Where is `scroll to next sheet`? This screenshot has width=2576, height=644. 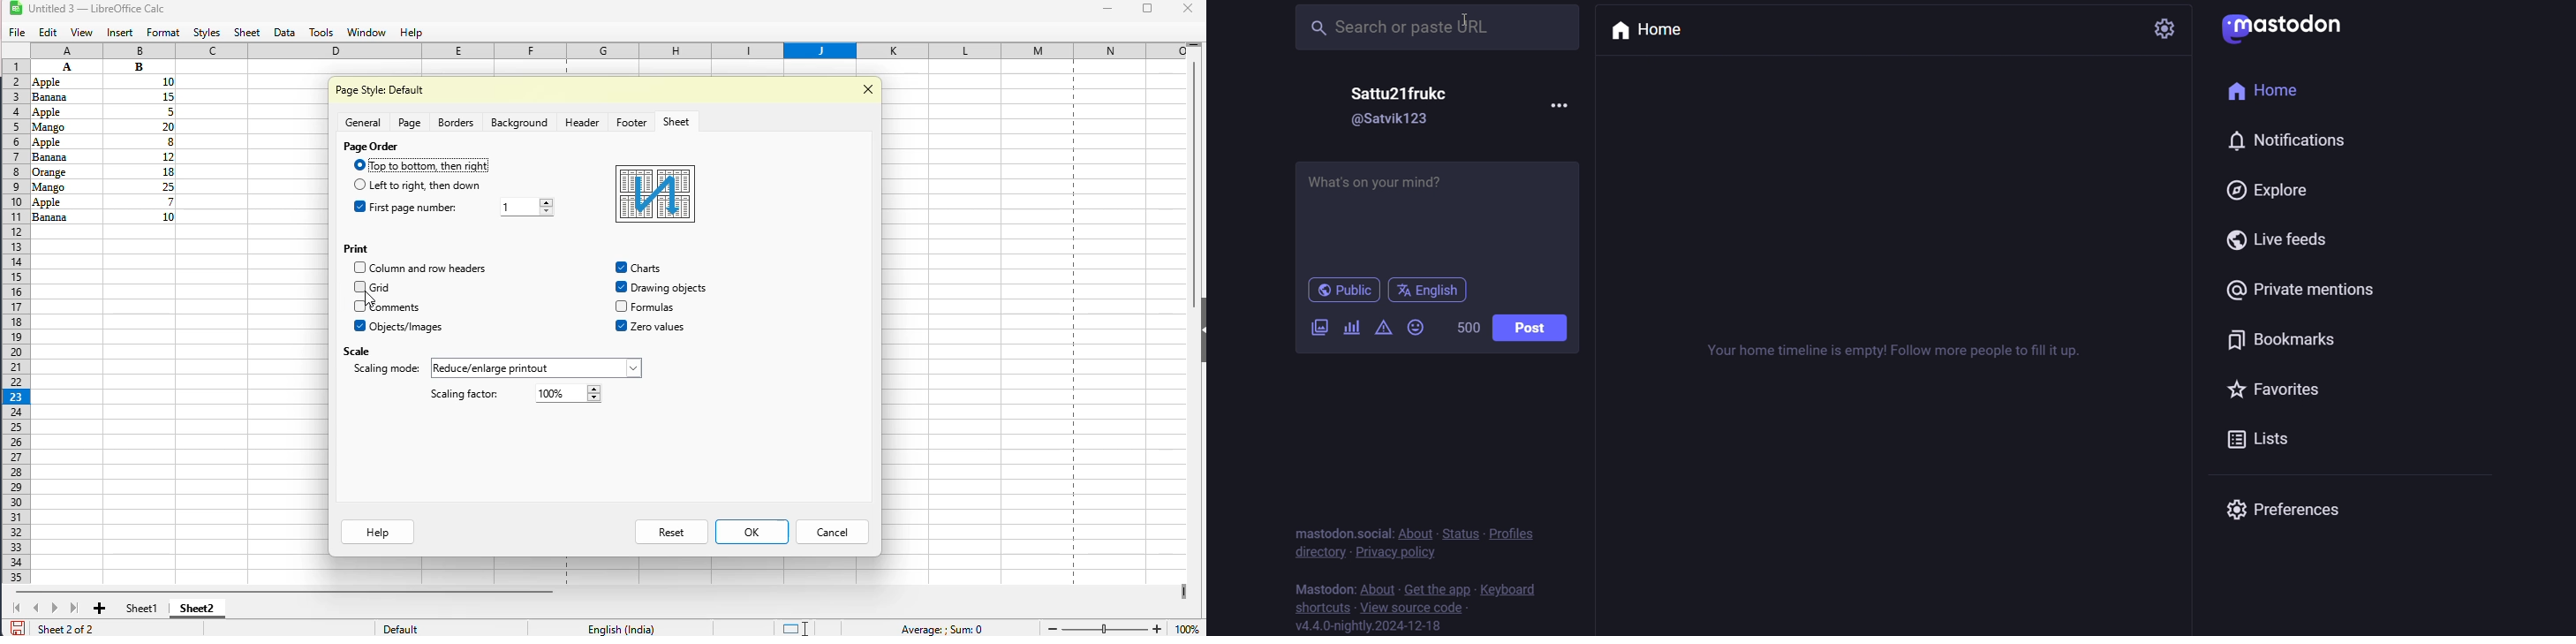 scroll to next sheet is located at coordinates (55, 608).